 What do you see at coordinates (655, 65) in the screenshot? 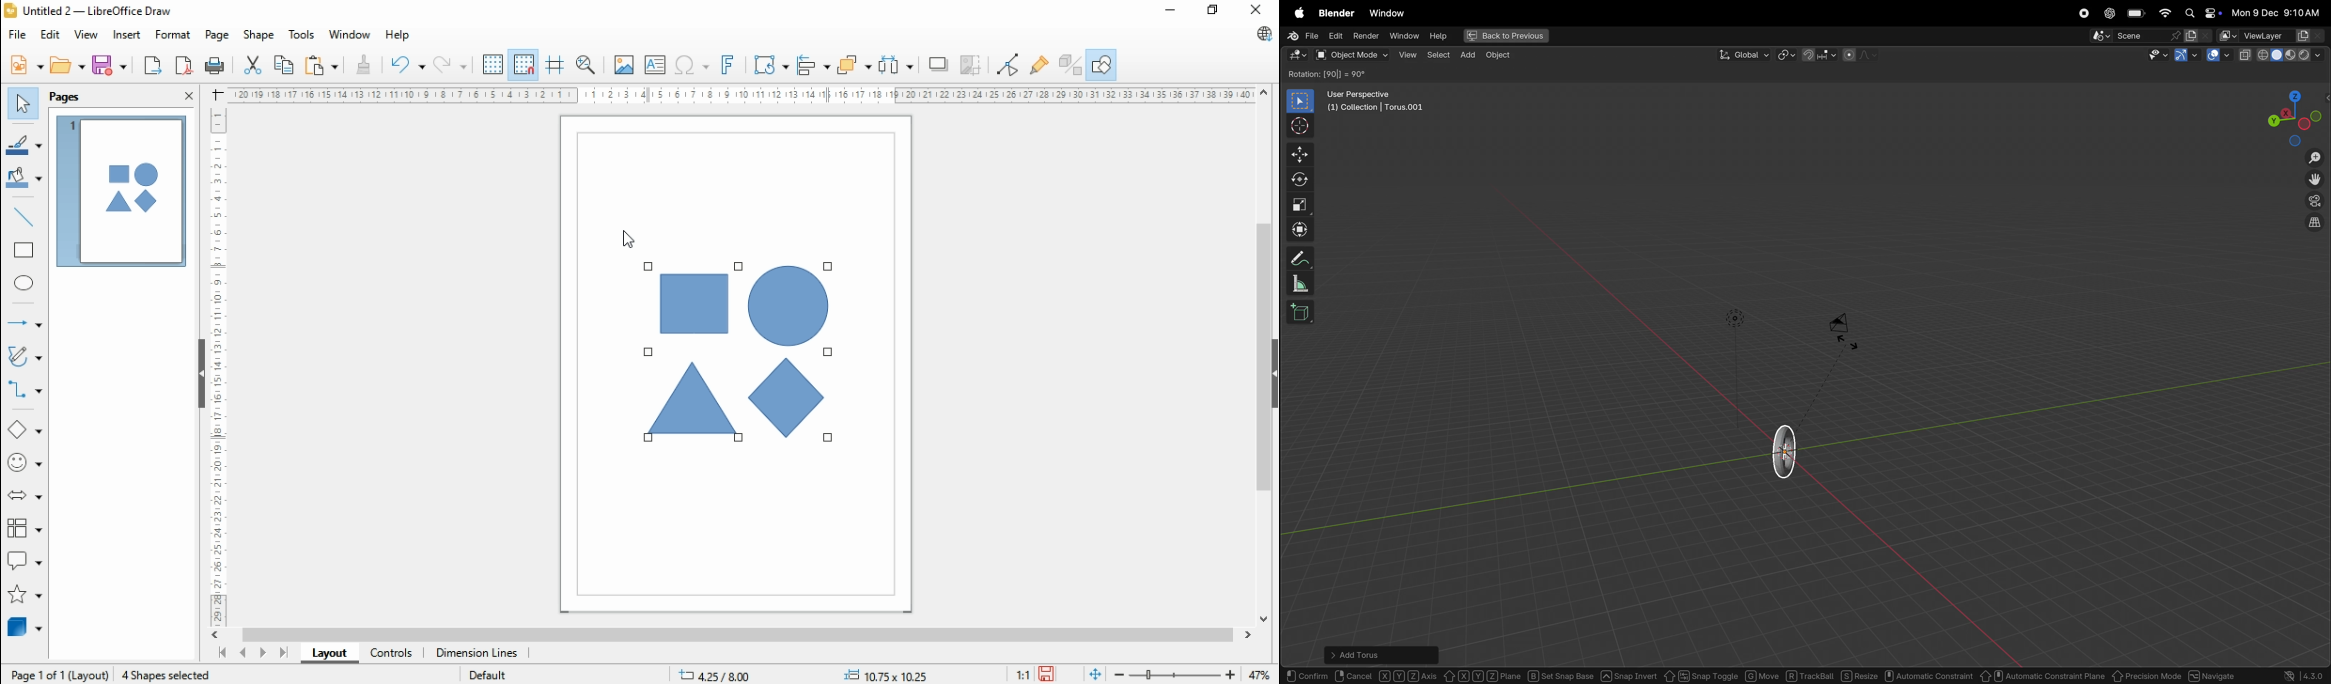
I see `insert textbox` at bounding box center [655, 65].